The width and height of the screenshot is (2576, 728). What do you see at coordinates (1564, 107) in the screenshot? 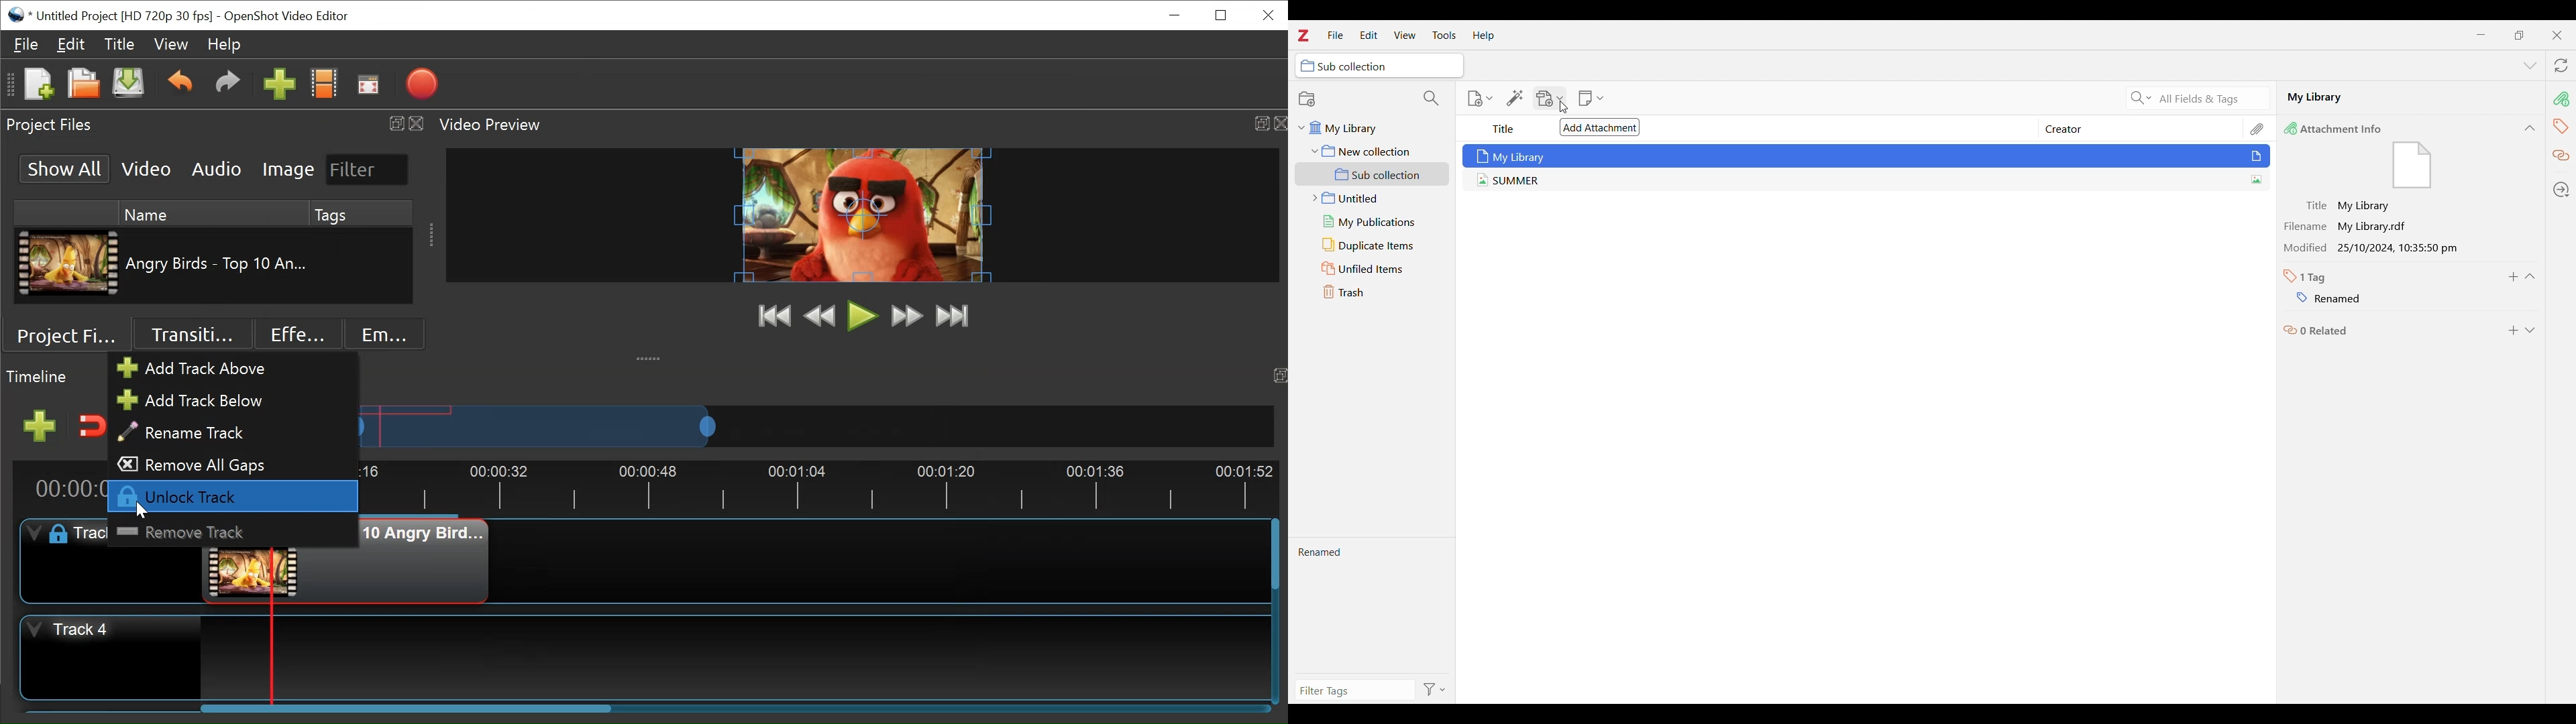
I see `Cursor` at bounding box center [1564, 107].